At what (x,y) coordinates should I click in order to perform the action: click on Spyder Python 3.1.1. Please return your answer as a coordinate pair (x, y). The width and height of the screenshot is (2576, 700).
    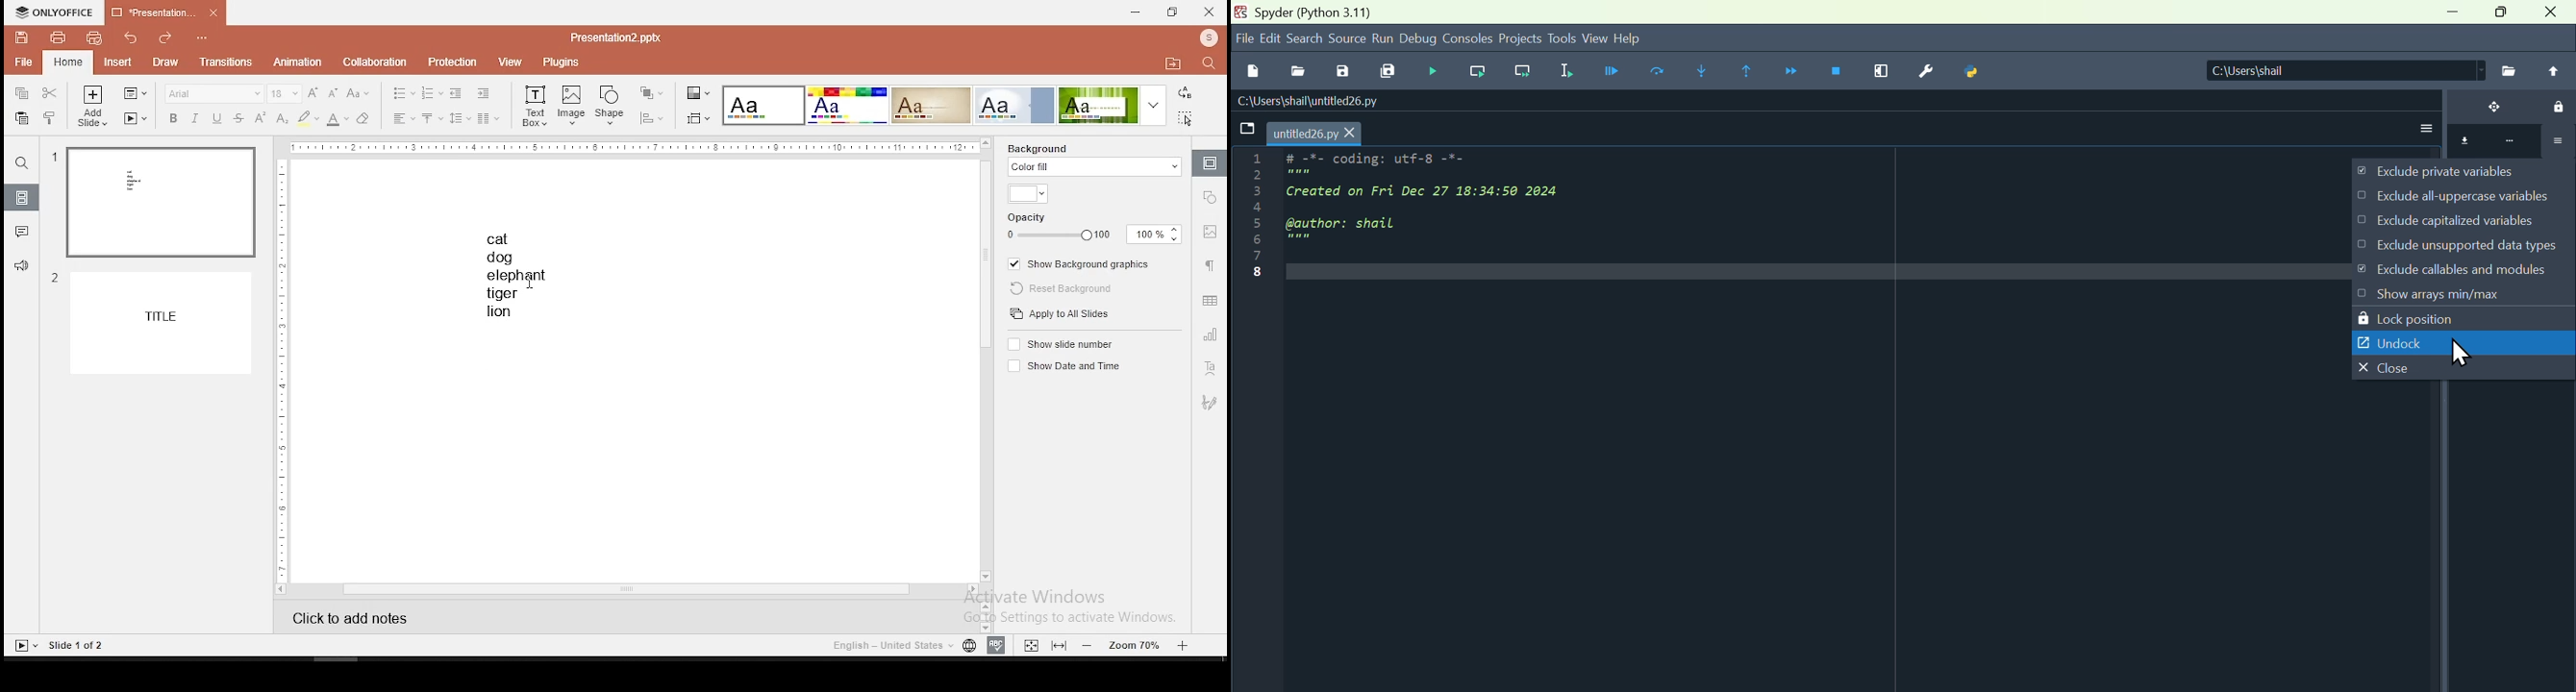
    Looking at the image, I should click on (1312, 11).